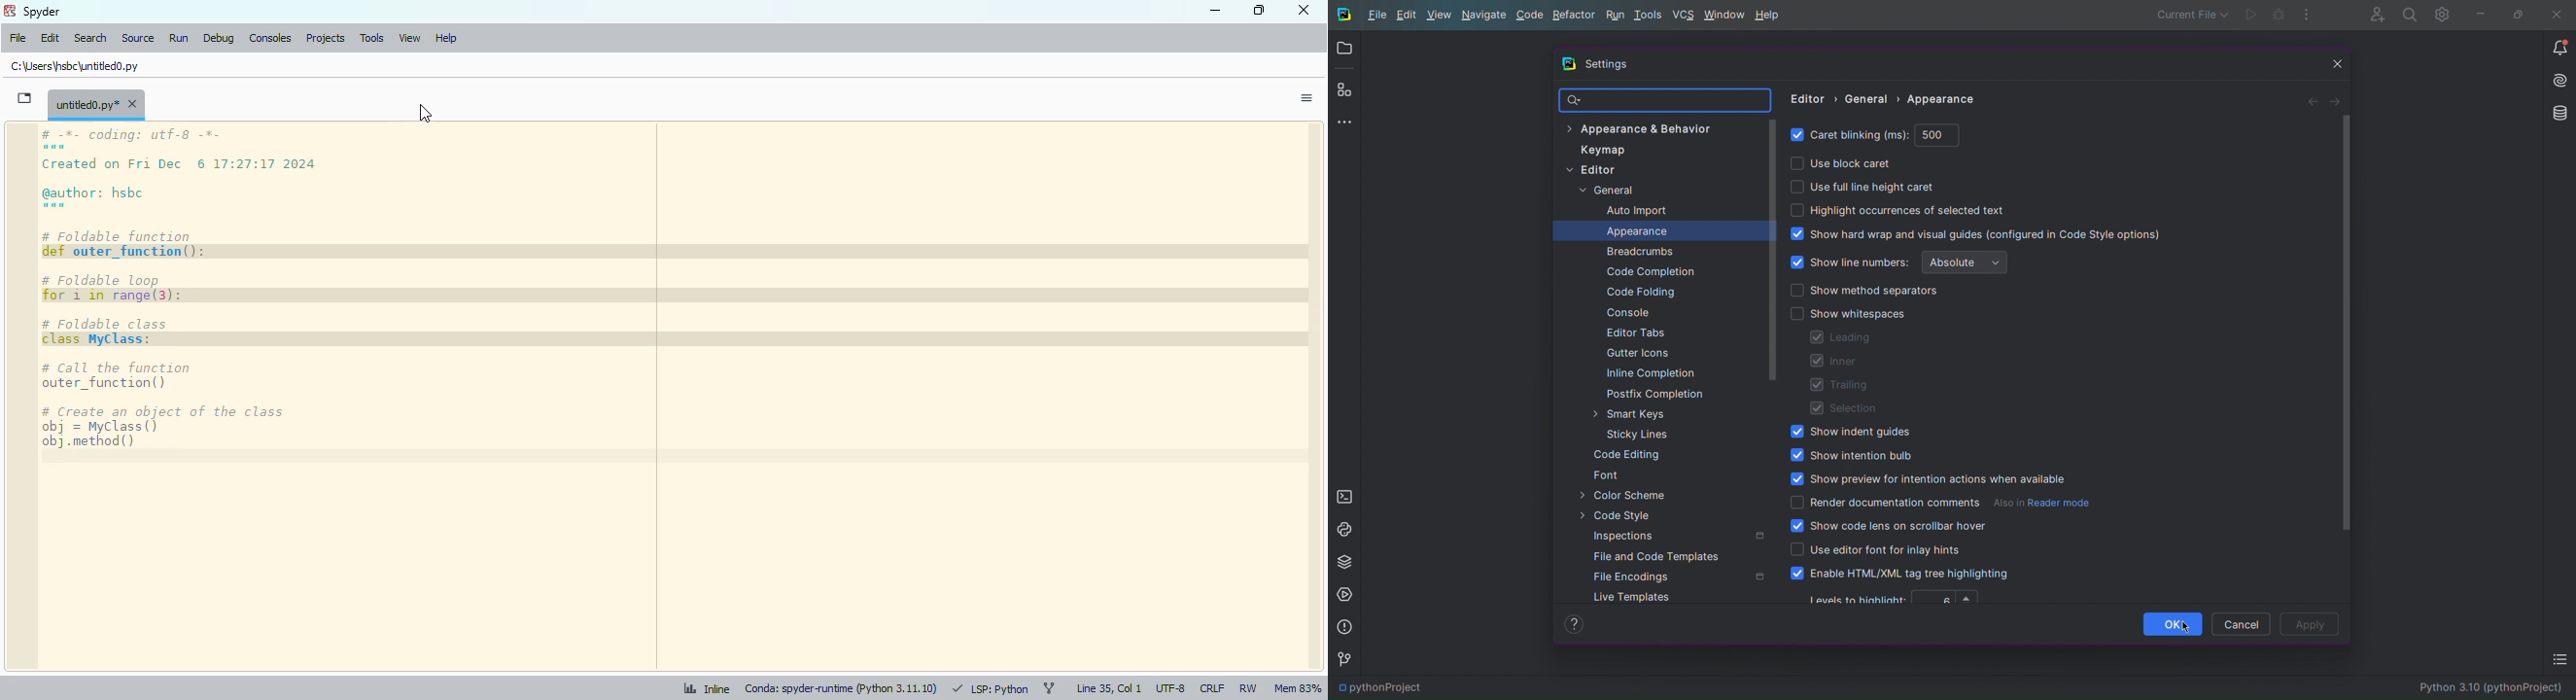 The height and width of the screenshot is (700, 2576). Describe the element at coordinates (1570, 61) in the screenshot. I see `Logo` at that location.